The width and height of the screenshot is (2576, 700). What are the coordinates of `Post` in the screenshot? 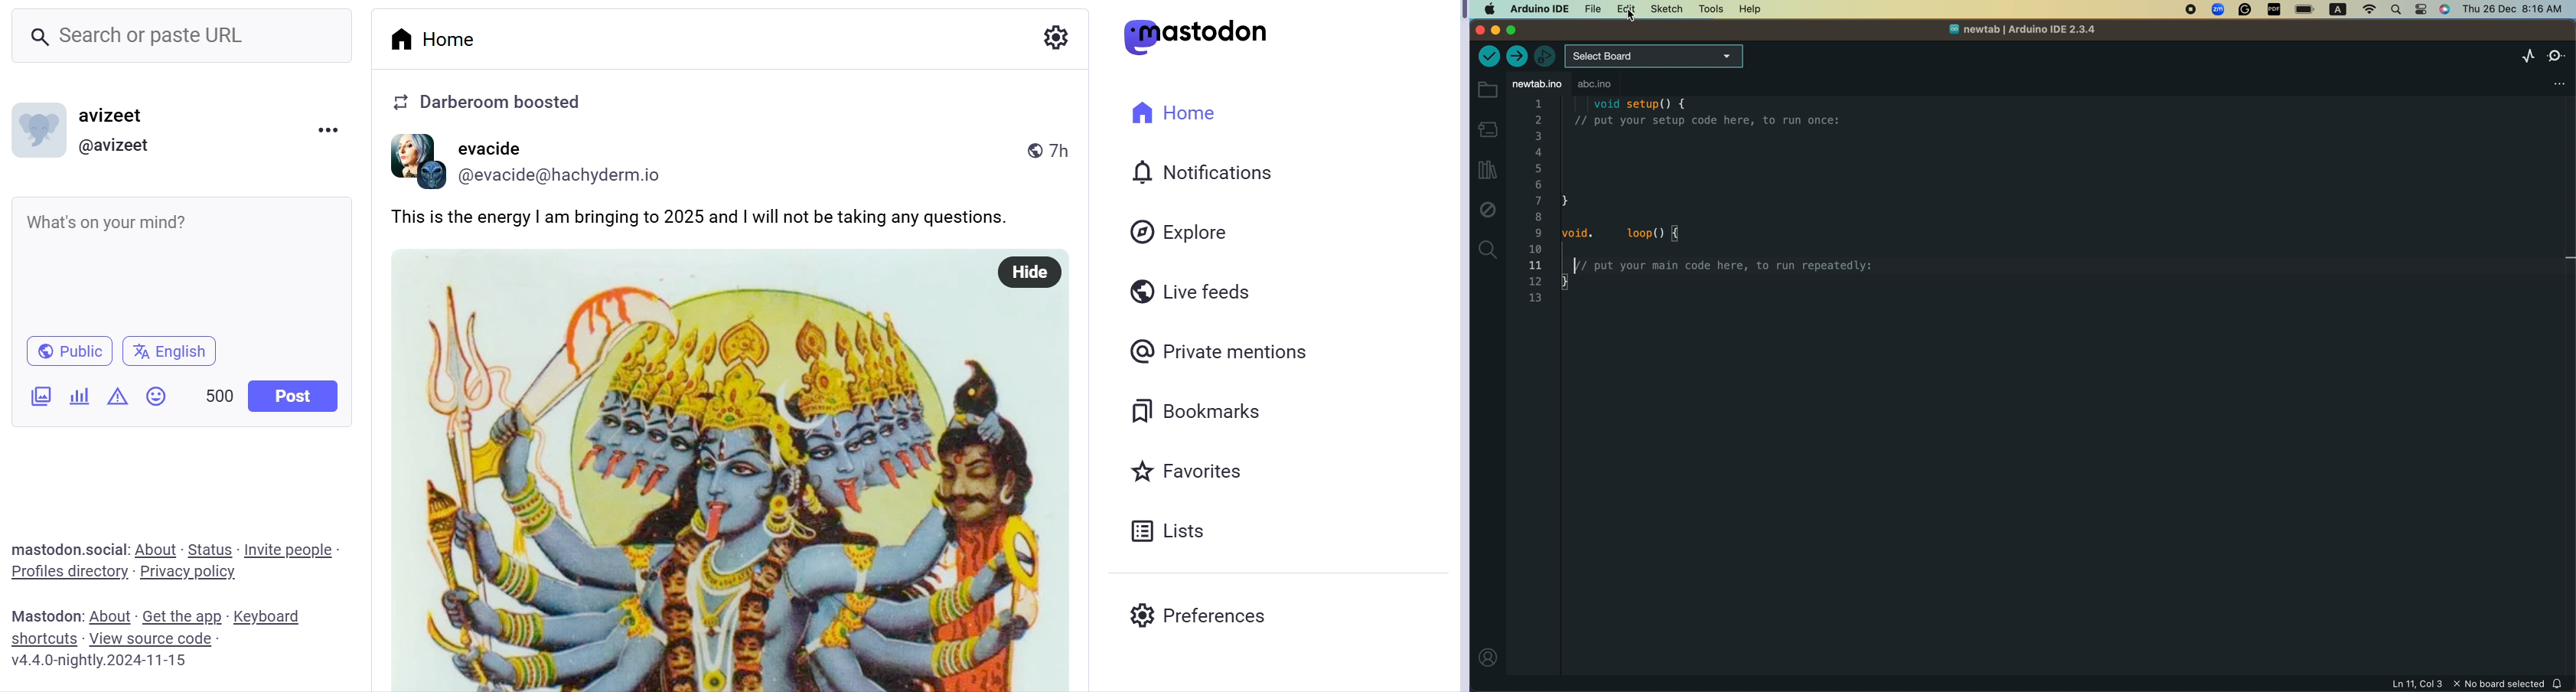 It's located at (295, 396).